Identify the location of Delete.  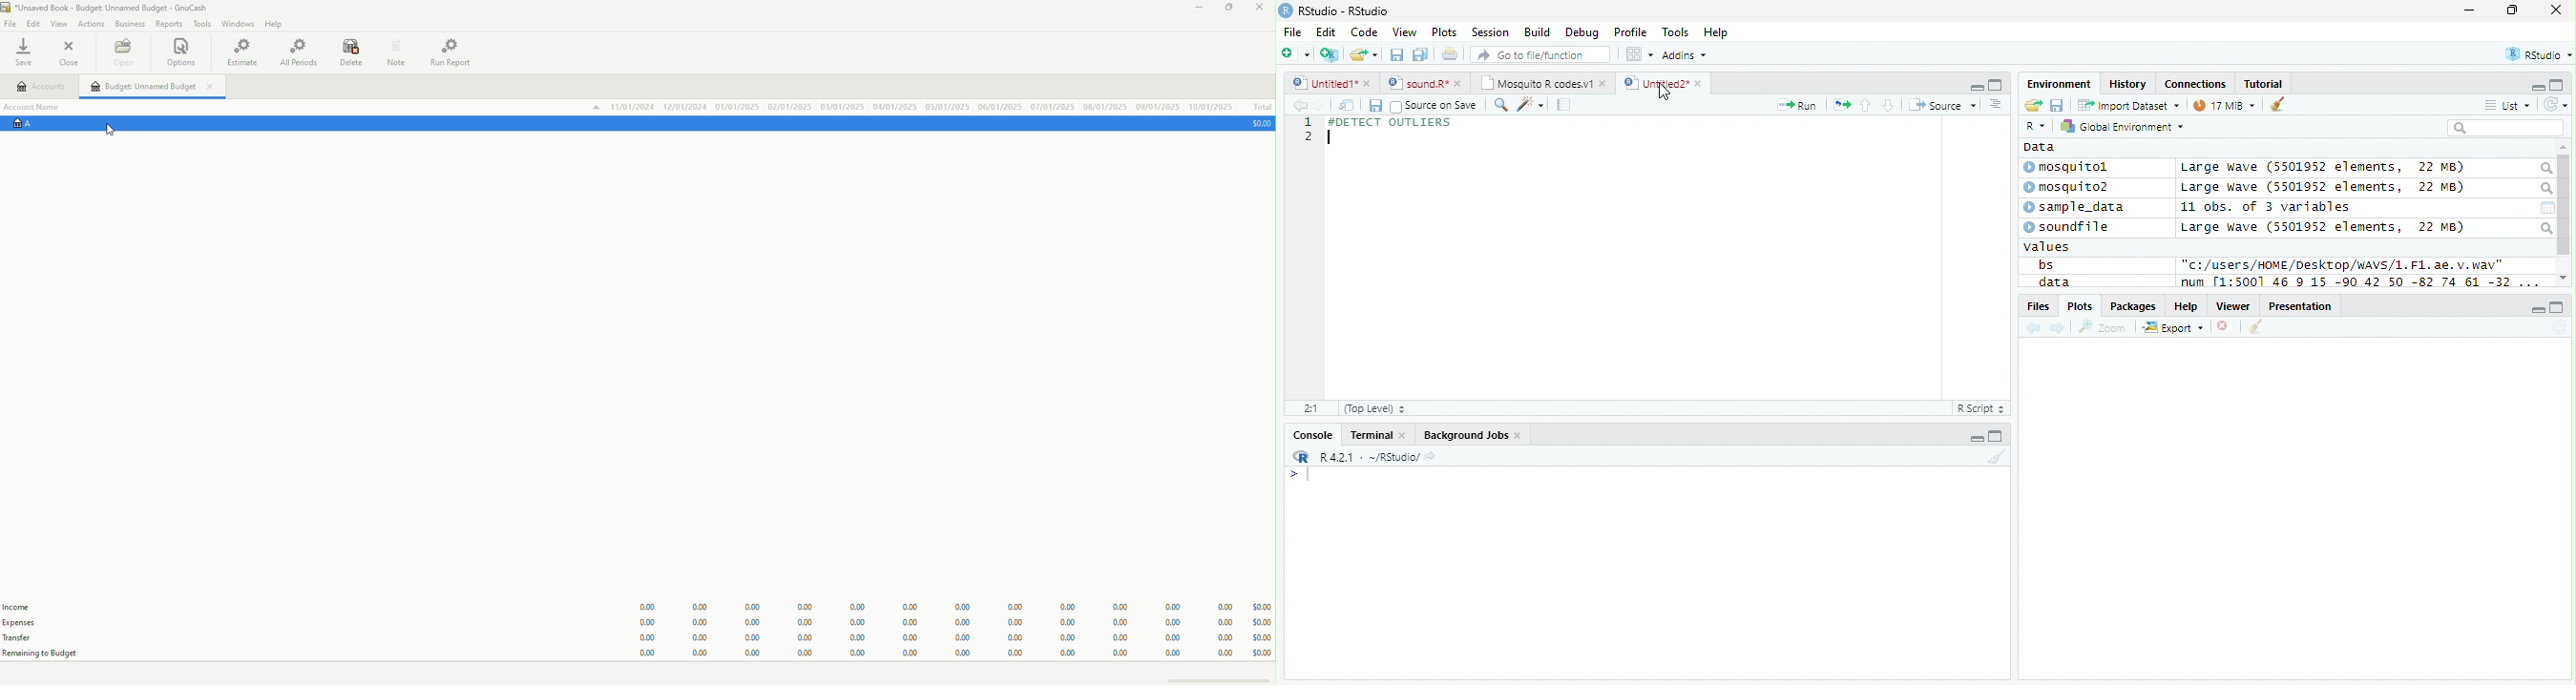
(346, 51).